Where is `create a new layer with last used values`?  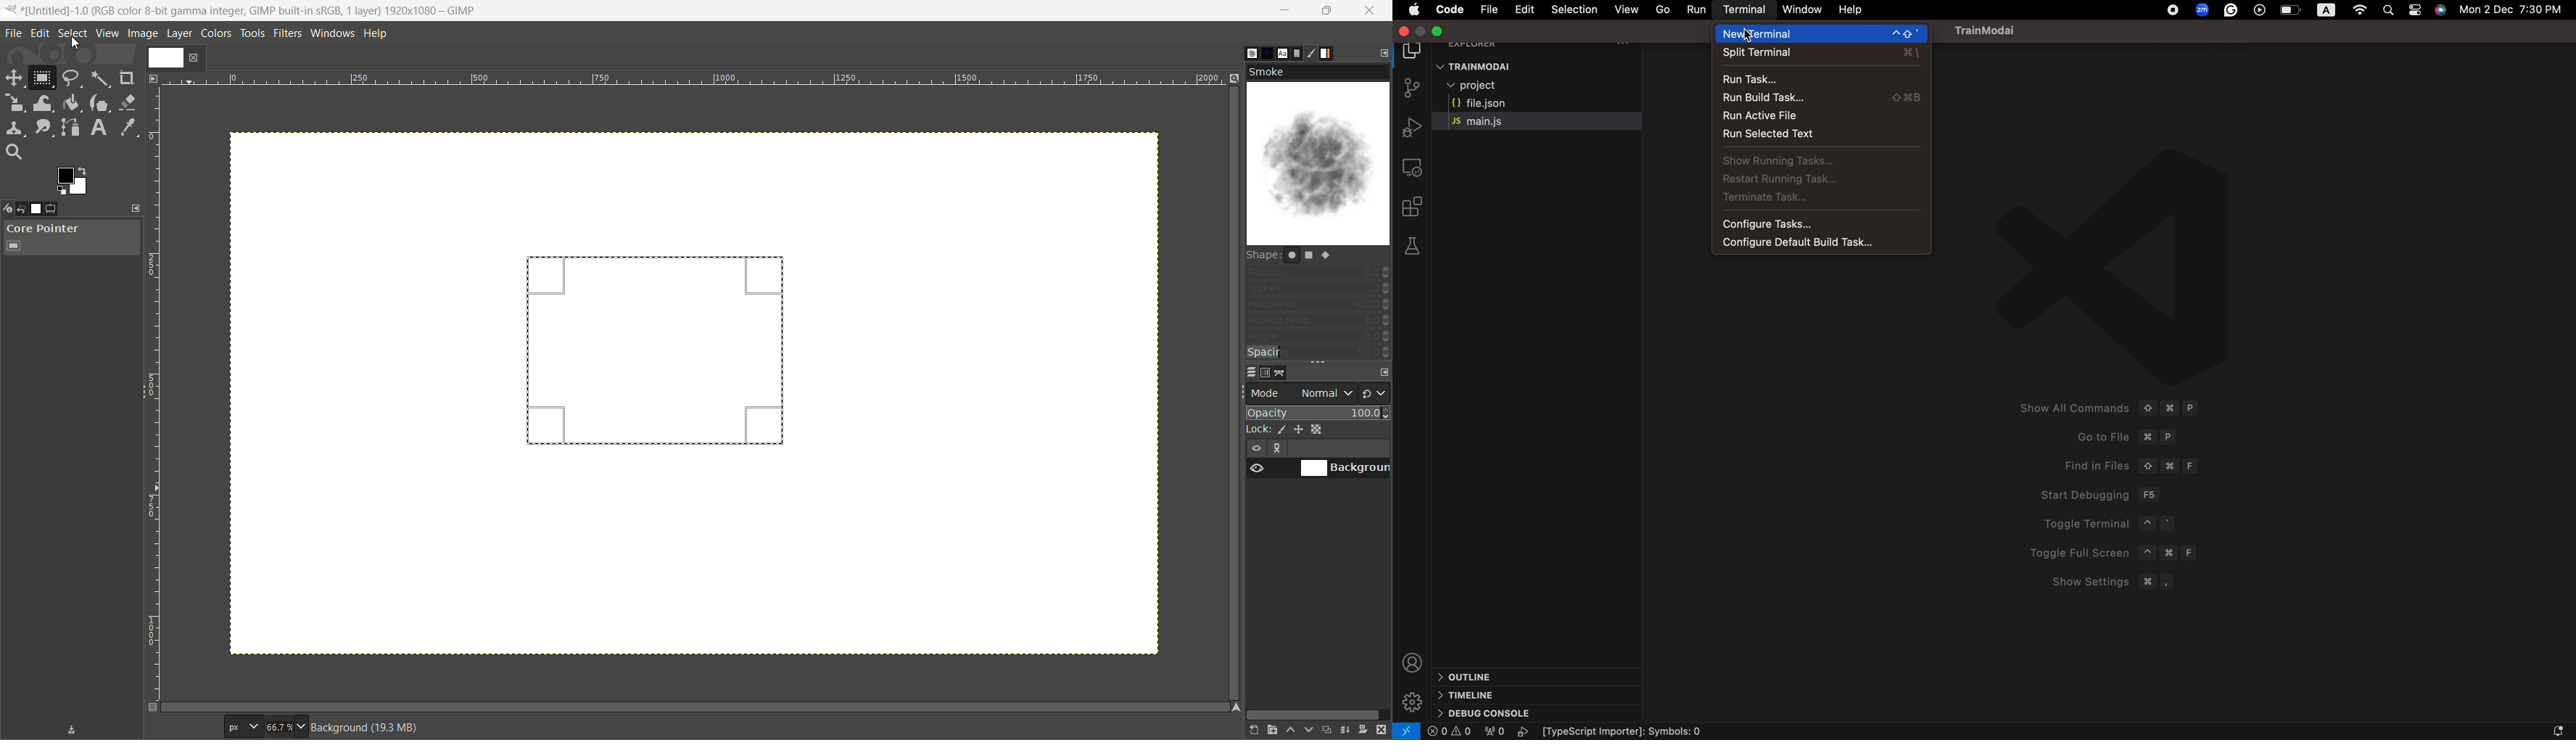
create a new layer with last used values is located at coordinates (1253, 731).